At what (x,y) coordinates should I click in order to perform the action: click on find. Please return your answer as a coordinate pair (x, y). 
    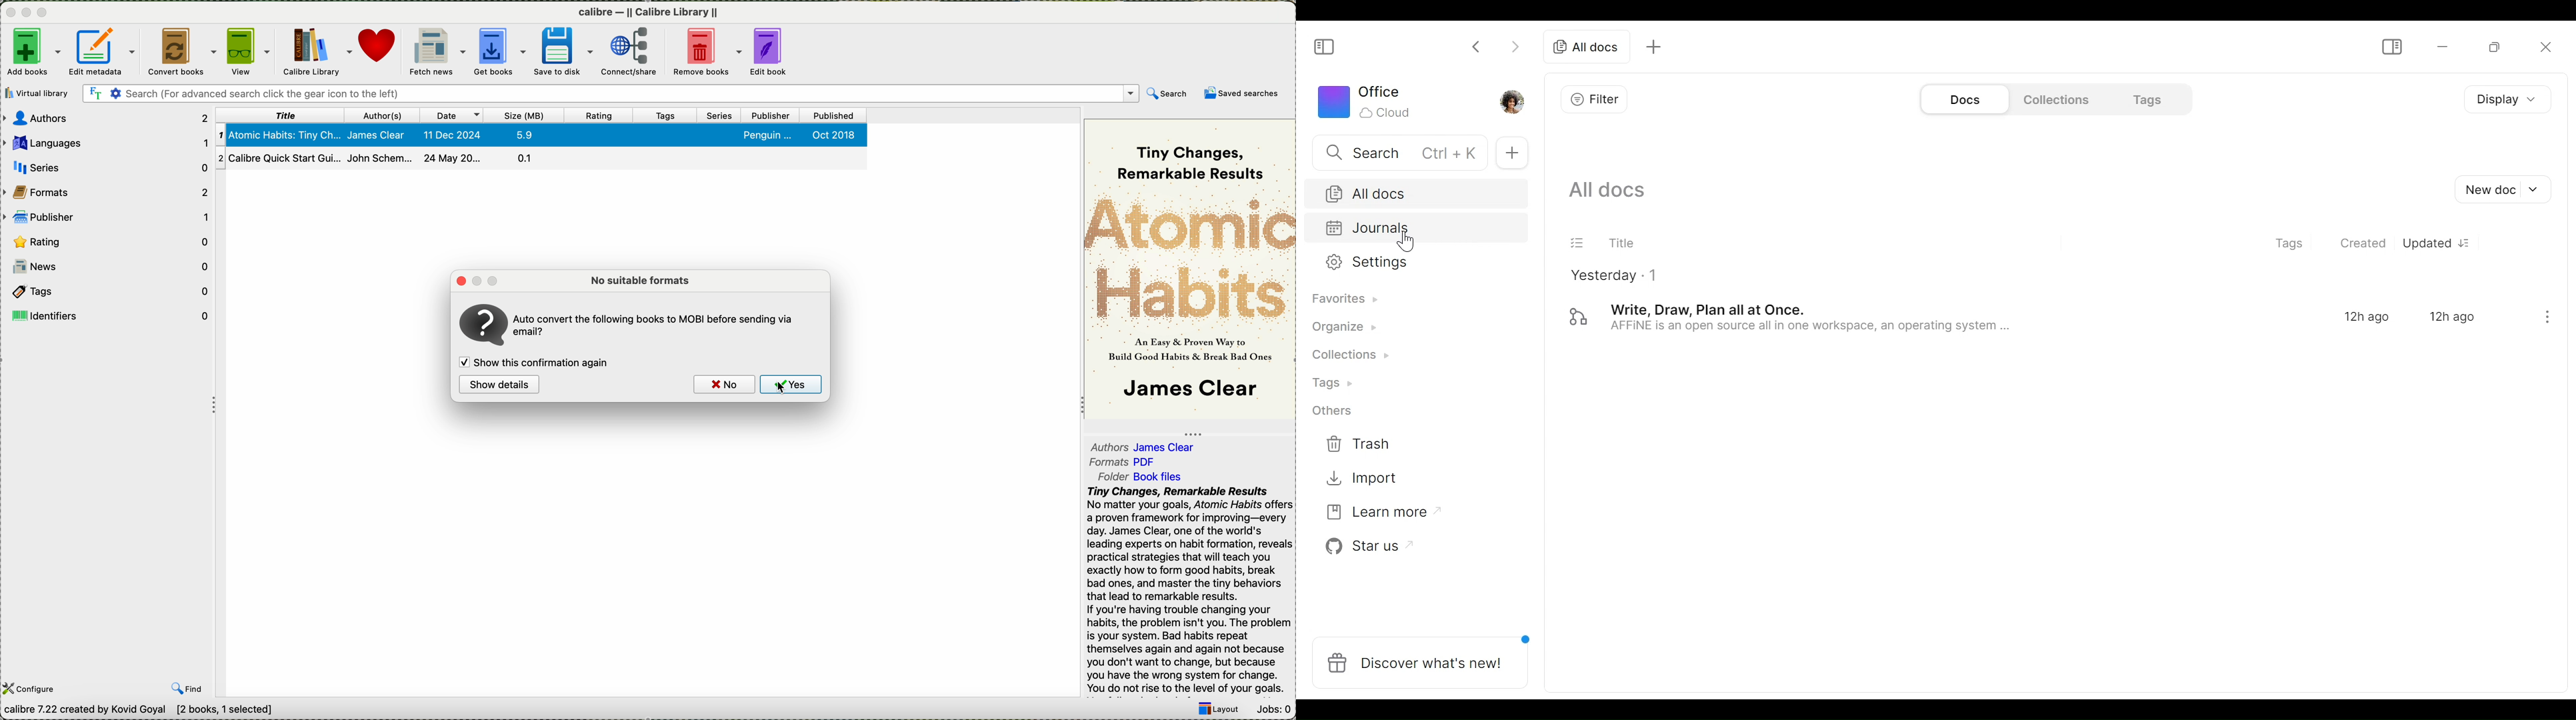
    Looking at the image, I should click on (189, 688).